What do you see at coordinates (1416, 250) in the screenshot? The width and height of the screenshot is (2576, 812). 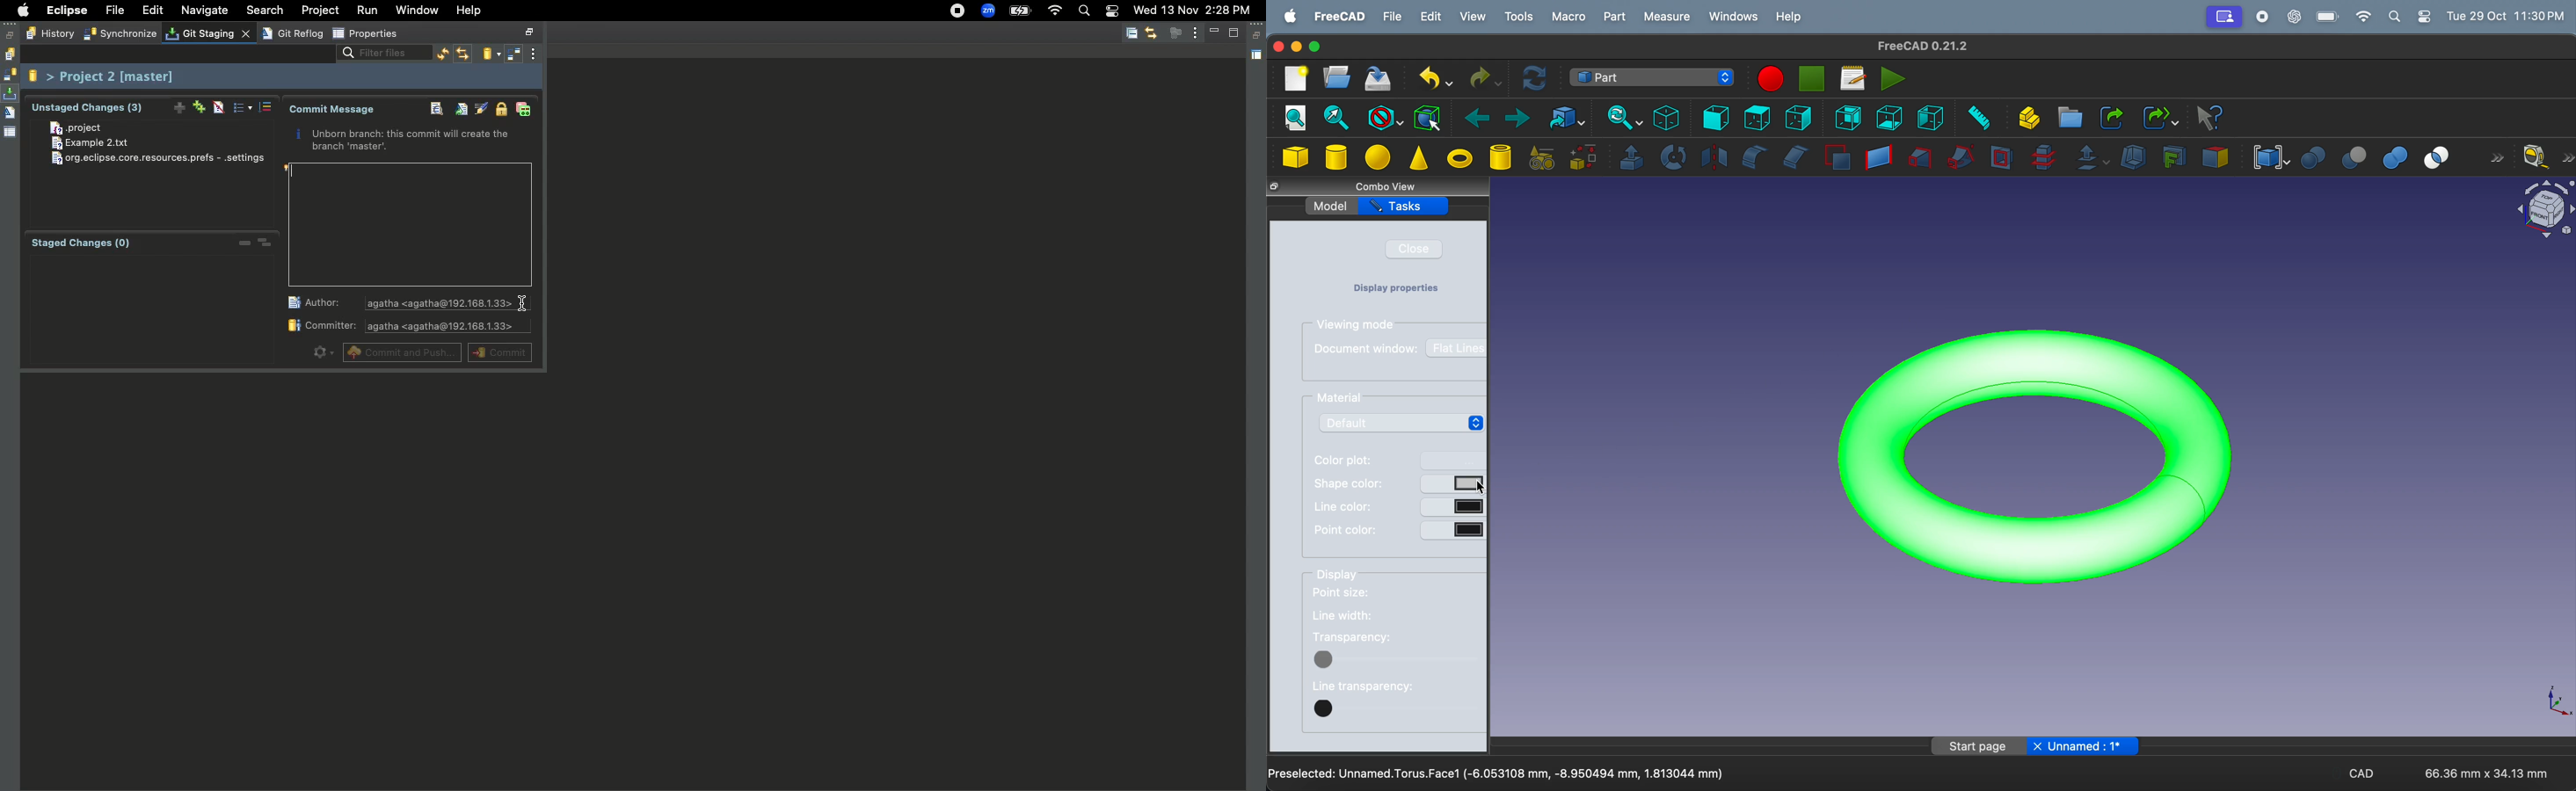 I see `close` at bounding box center [1416, 250].